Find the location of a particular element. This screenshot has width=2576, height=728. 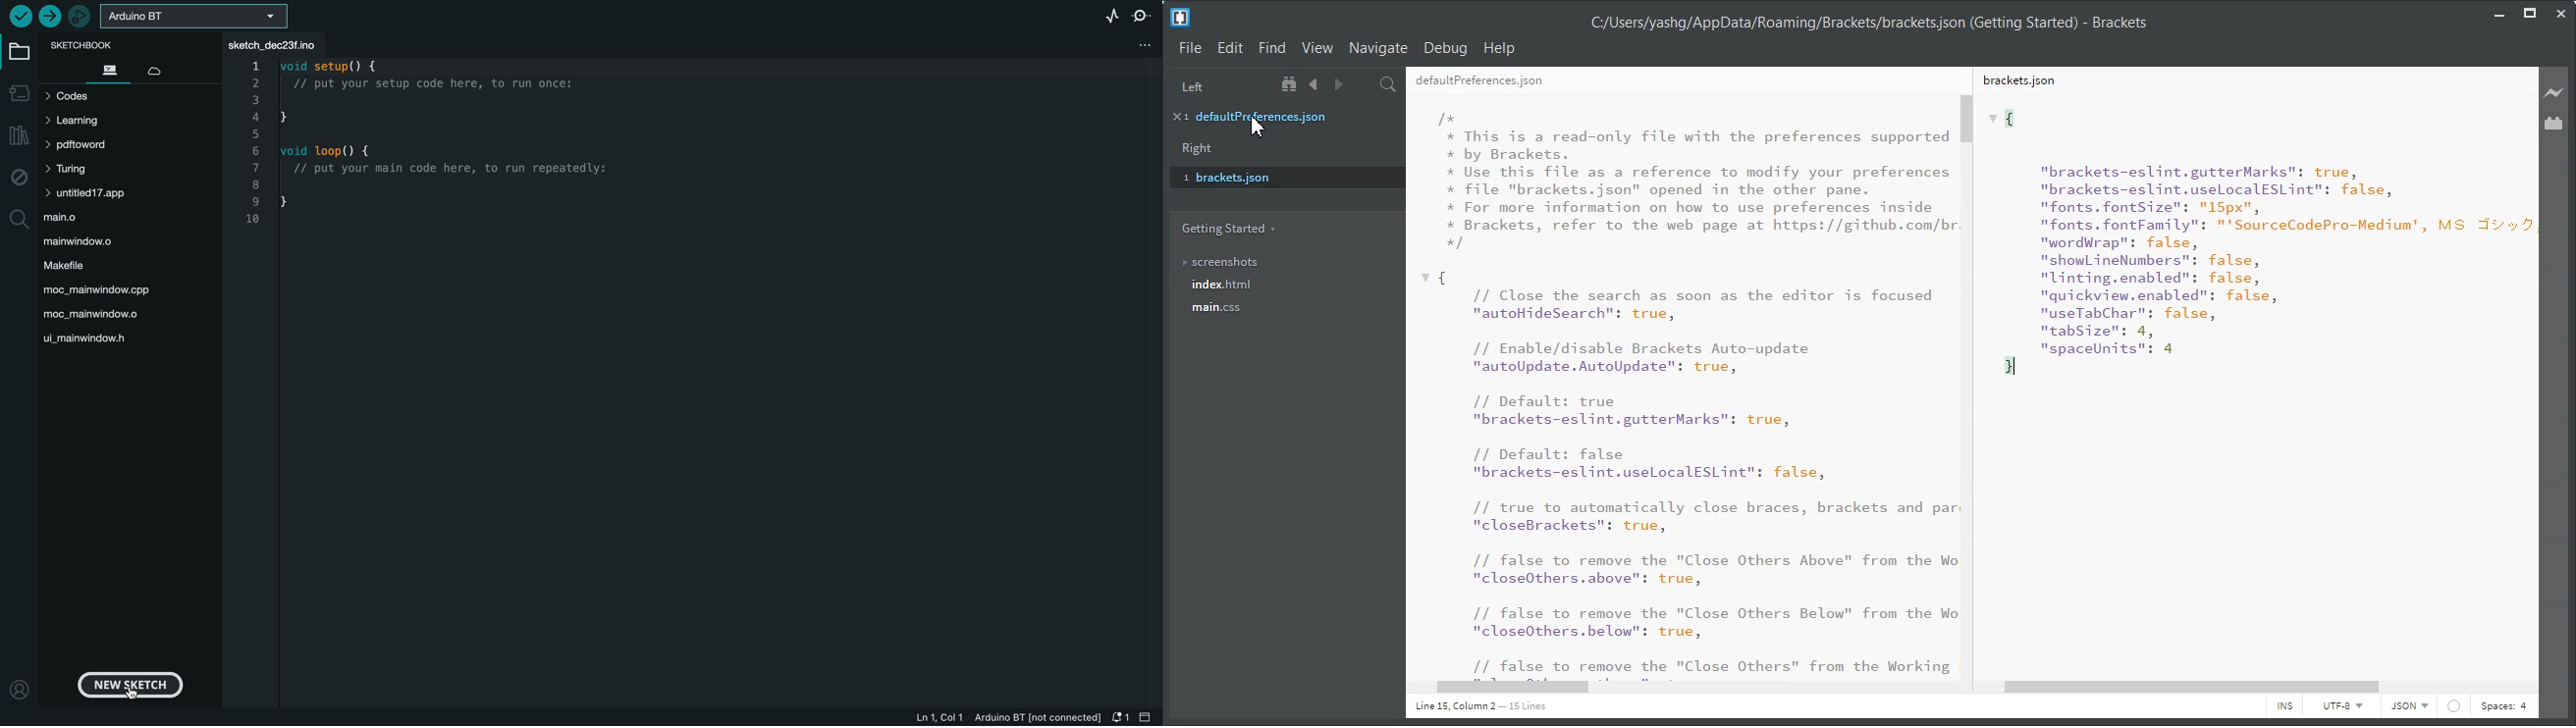

INS is located at coordinates (2284, 707).